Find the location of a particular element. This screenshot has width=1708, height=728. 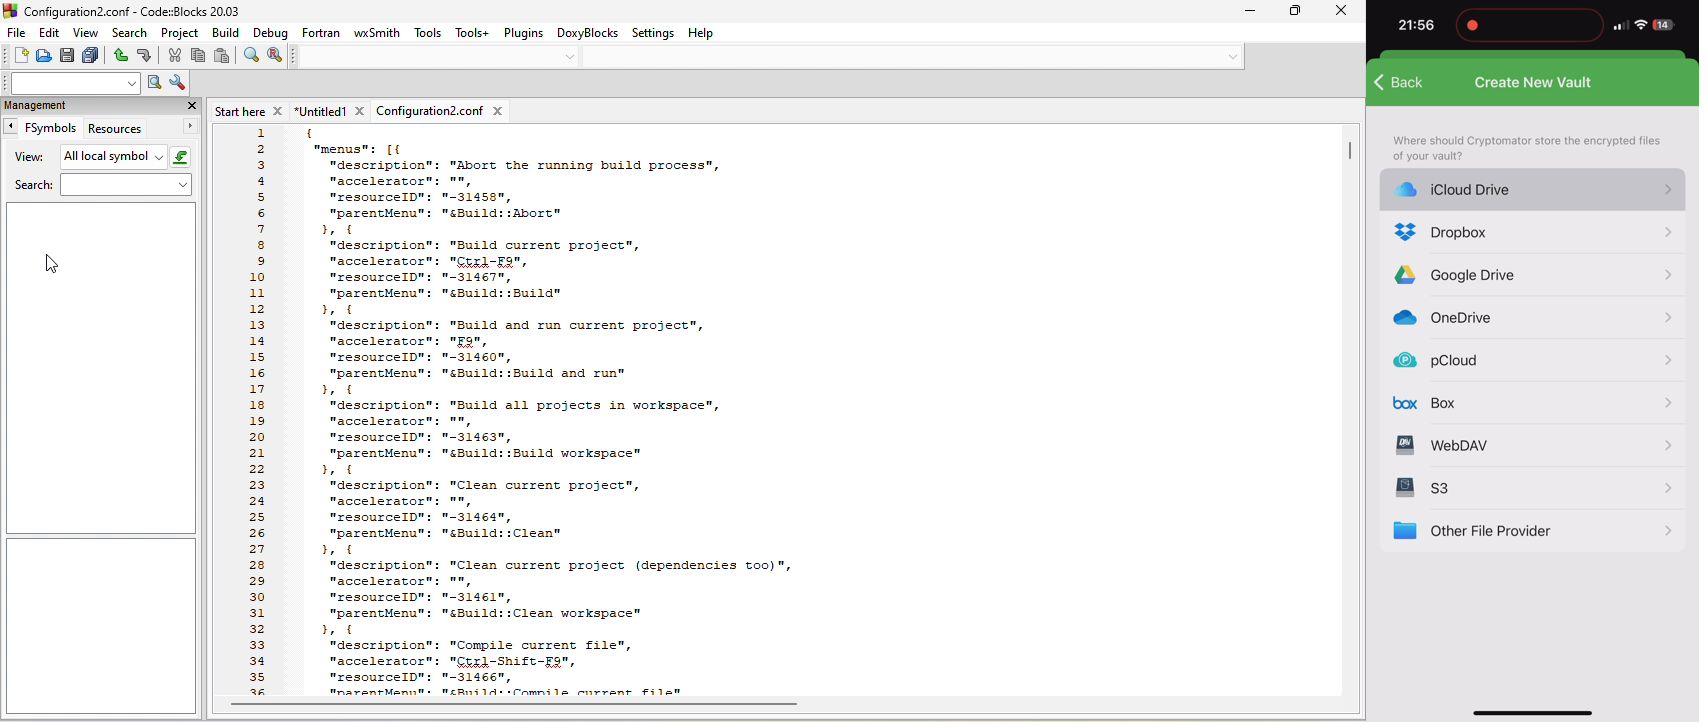

show option window is located at coordinates (178, 83).